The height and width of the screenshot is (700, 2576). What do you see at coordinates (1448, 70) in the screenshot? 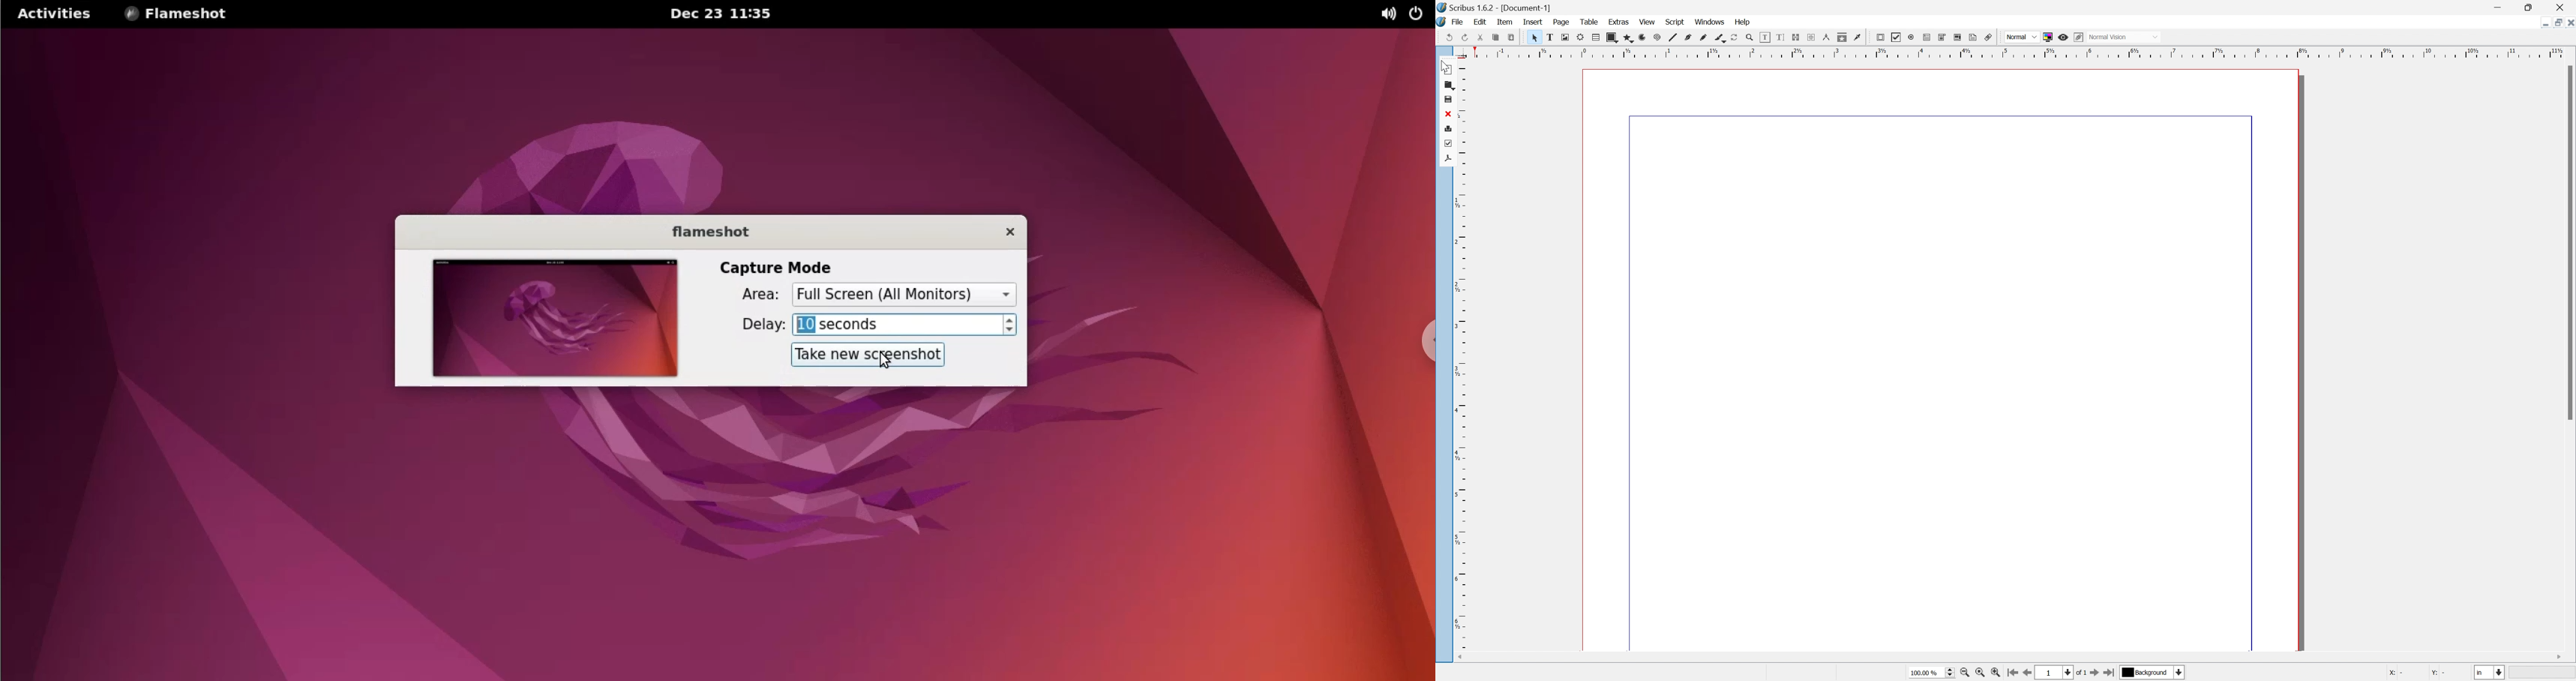
I see `New` at bounding box center [1448, 70].